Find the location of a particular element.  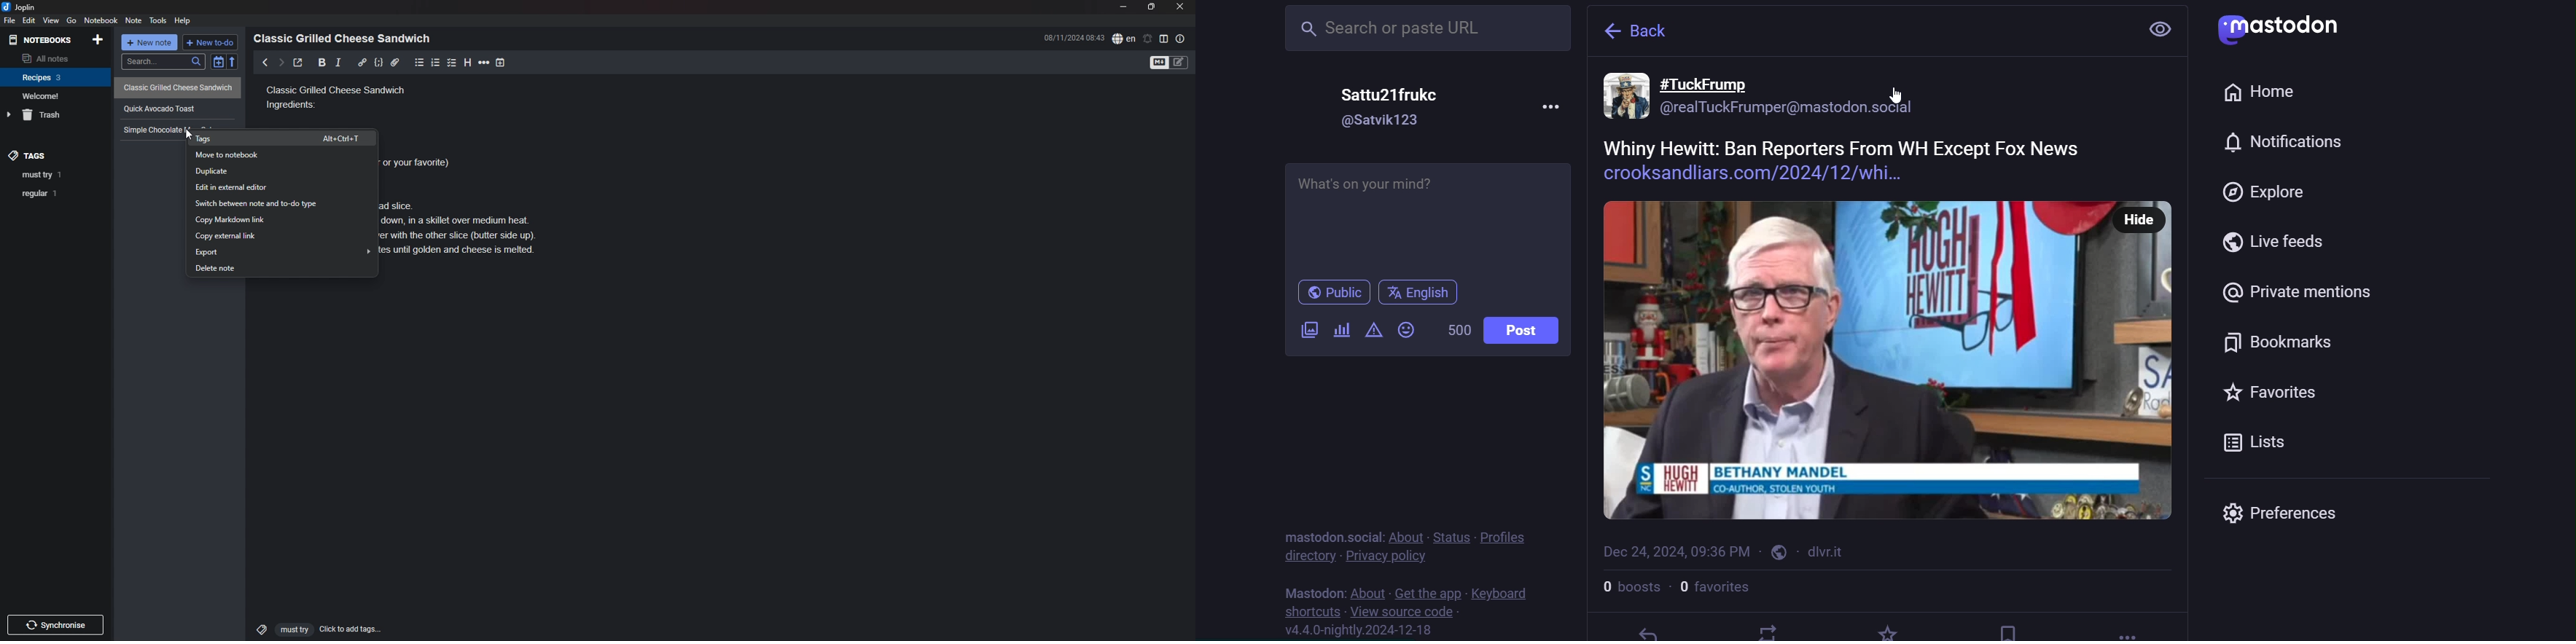

more is located at coordinates (2123, 629).